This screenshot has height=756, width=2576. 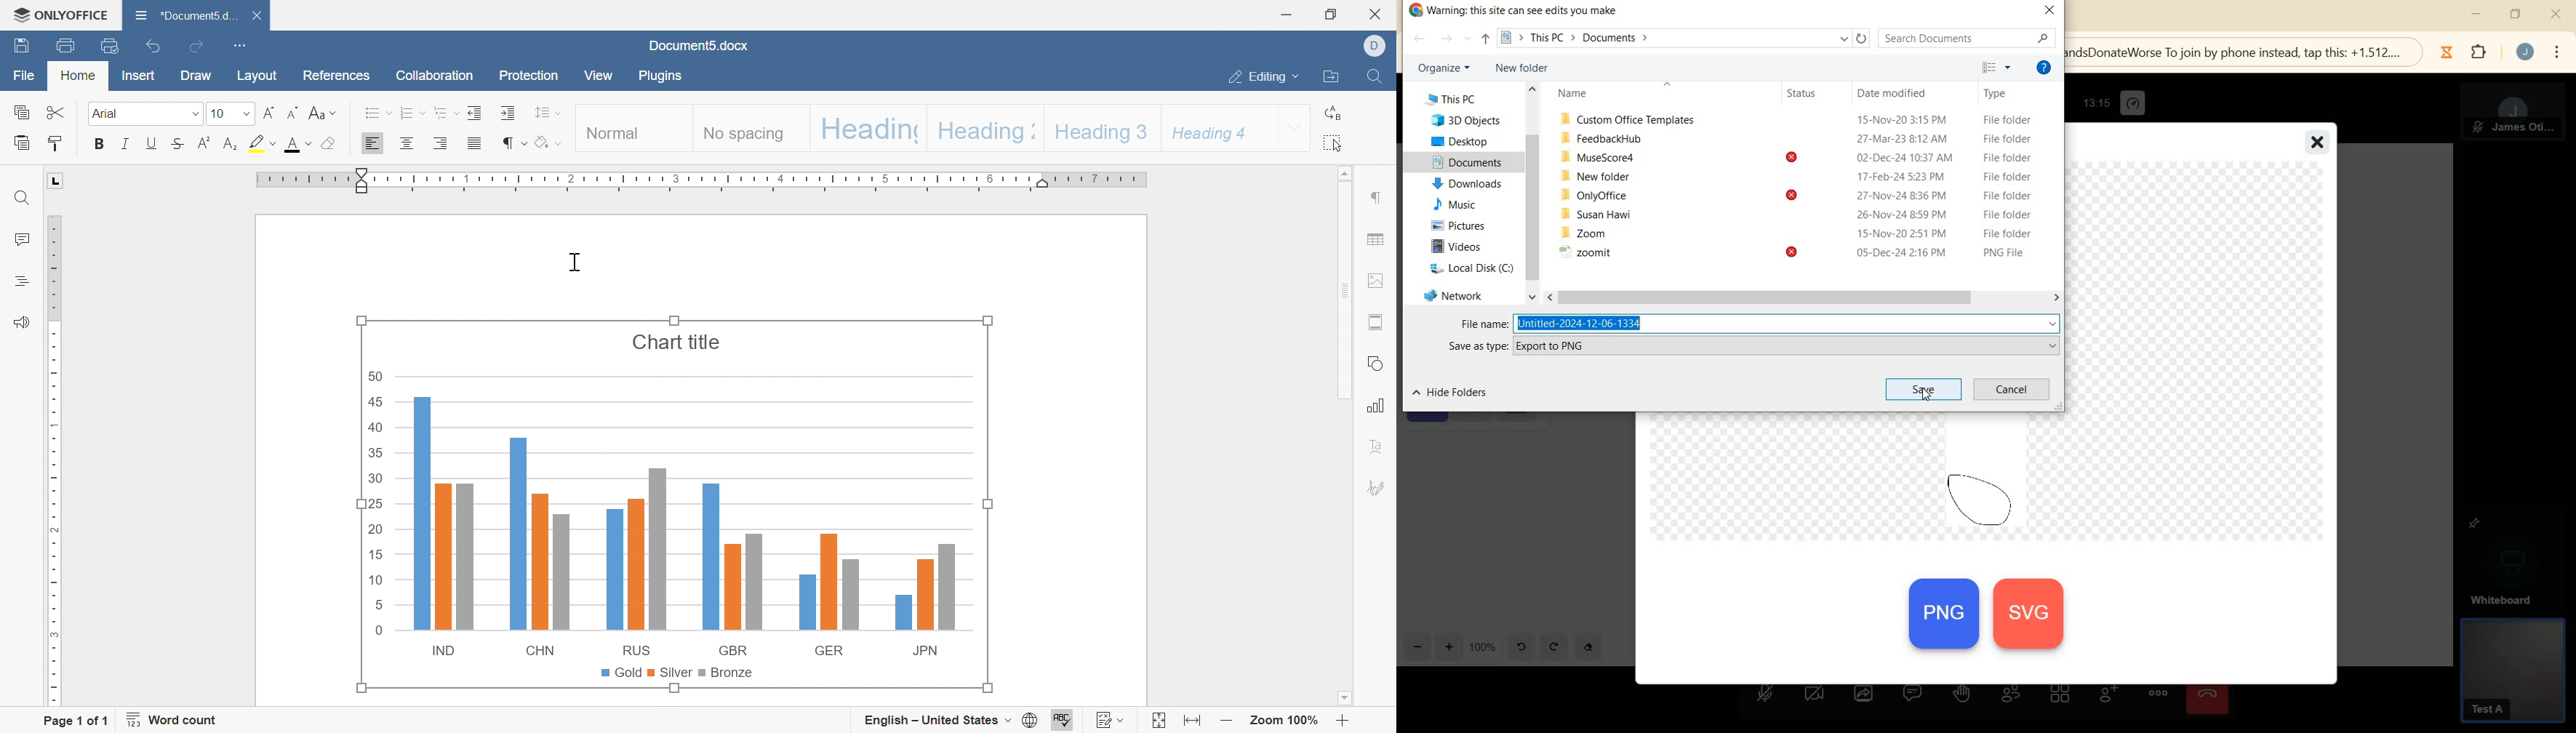 What do you see at coordinates (2046, 67) in the screenshot?
I see `HELP` at bounding box center [2046, 67].